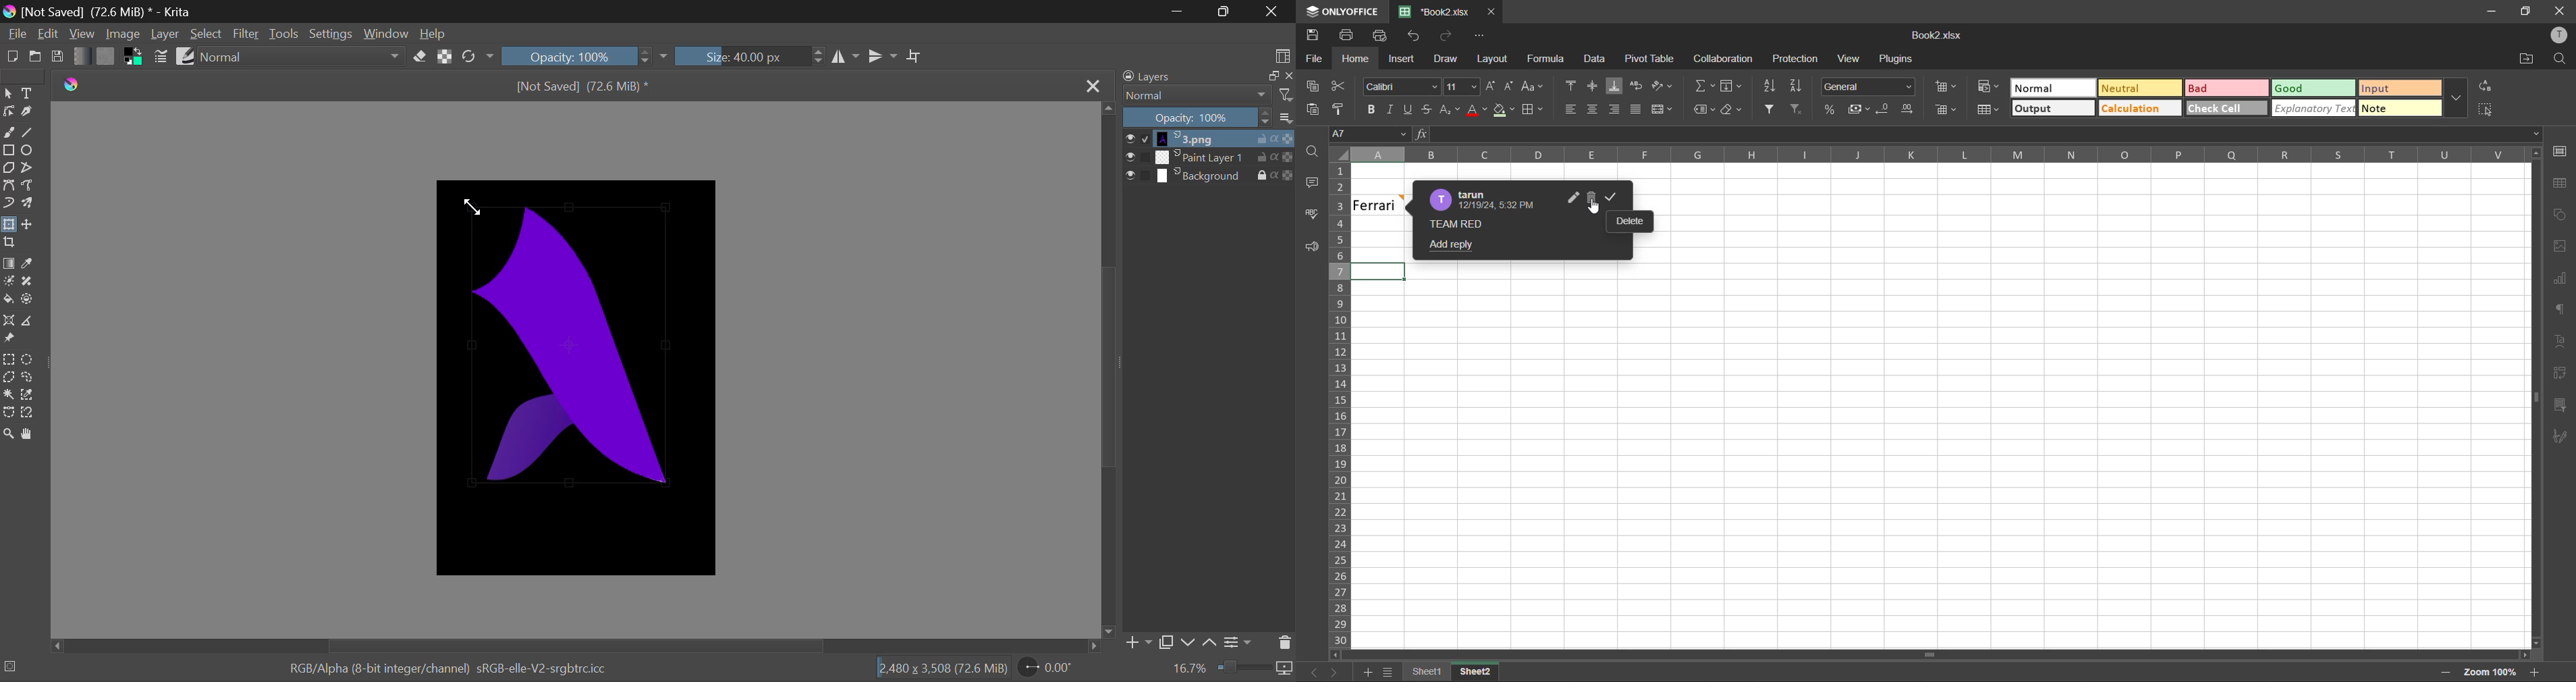 This screenshot has width=2576, height=700. Describe the element at coordinates (2561, 184) in the screenshot. I see `table` at that location.